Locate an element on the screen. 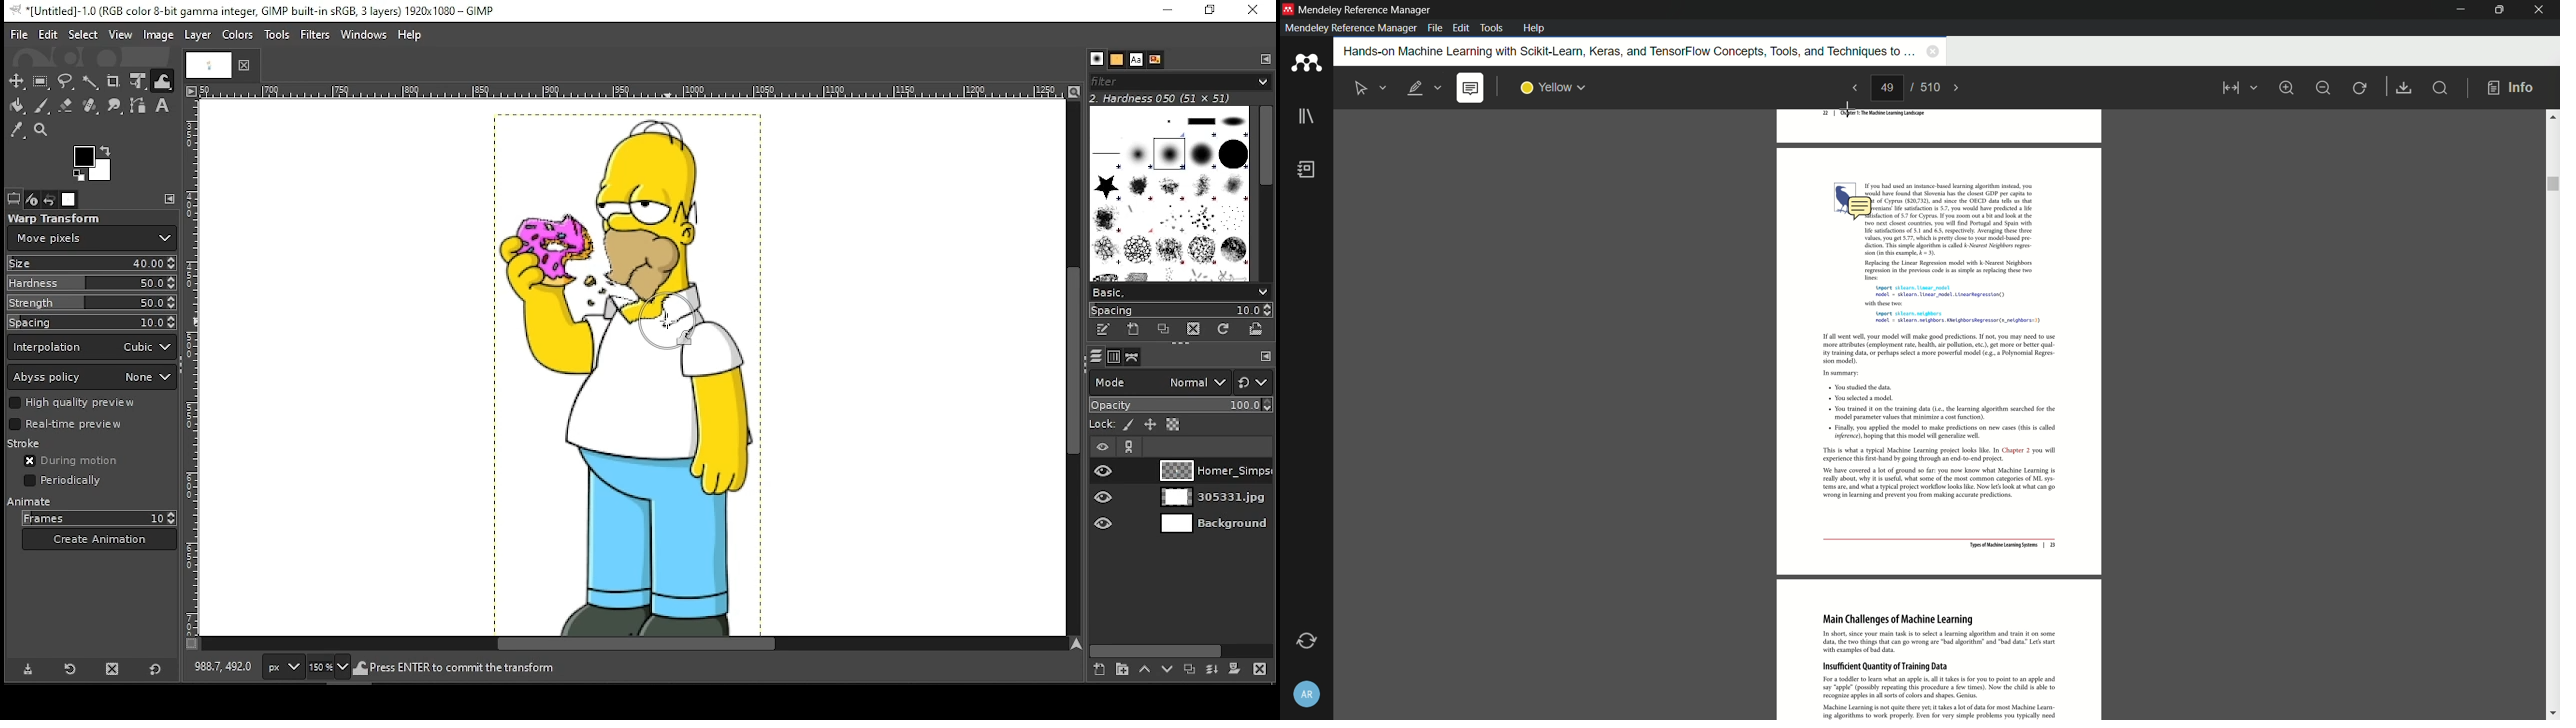  close is located at coordinates (246, 65).